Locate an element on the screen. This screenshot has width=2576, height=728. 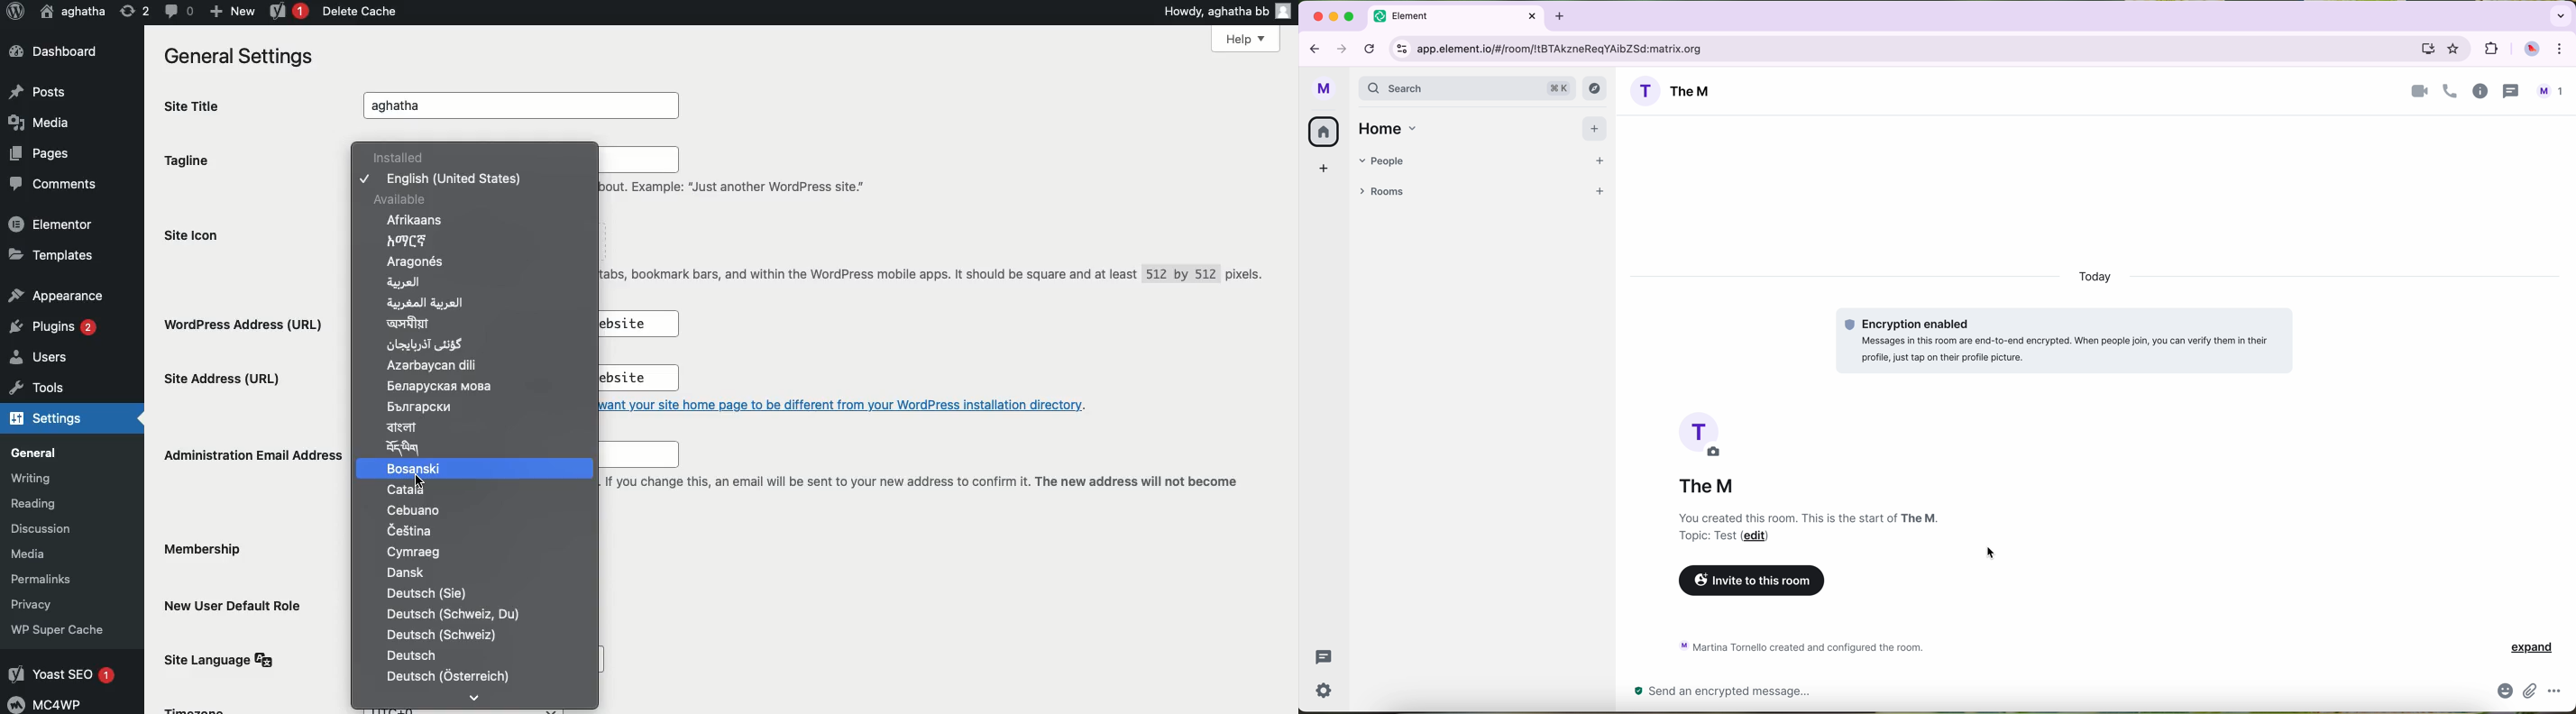
Comment is located at coordinates (176, 11).